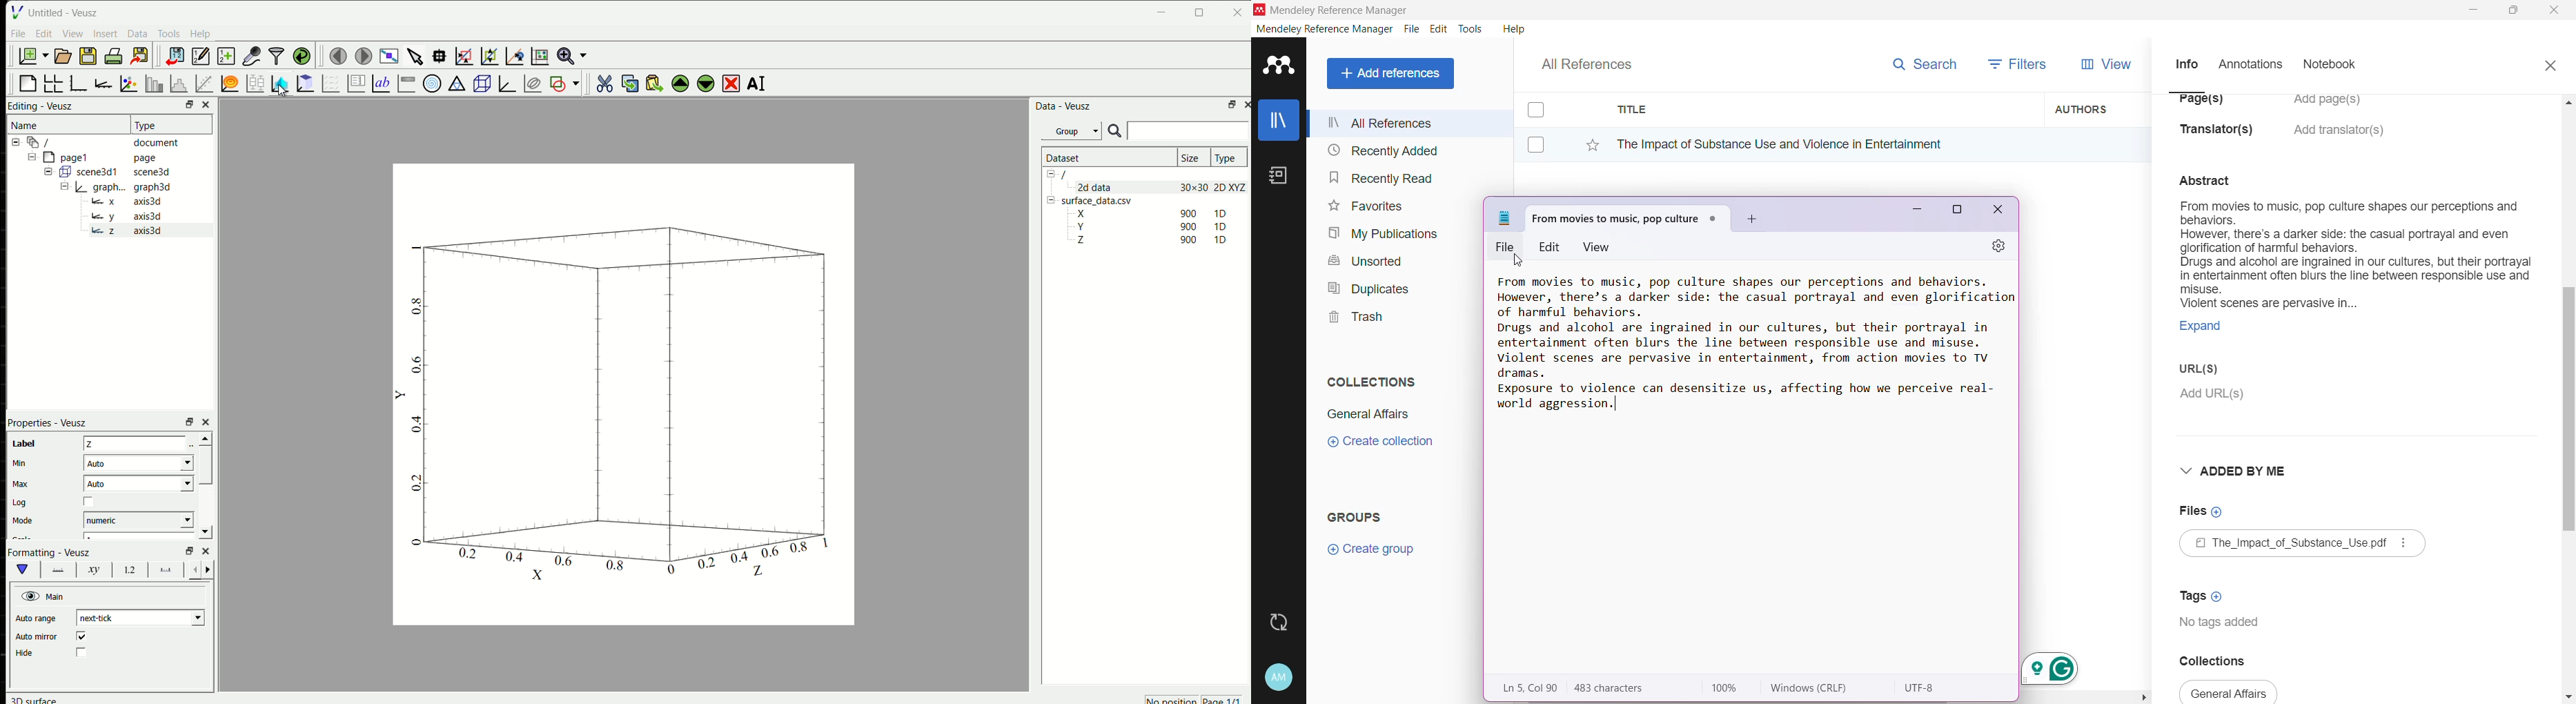 The height and width of the screenshot is (728, 2576). What do you see at coordinates (1232, 104) in the screenshot?
I see `open in separate window` at bounding box center [1232, 104].